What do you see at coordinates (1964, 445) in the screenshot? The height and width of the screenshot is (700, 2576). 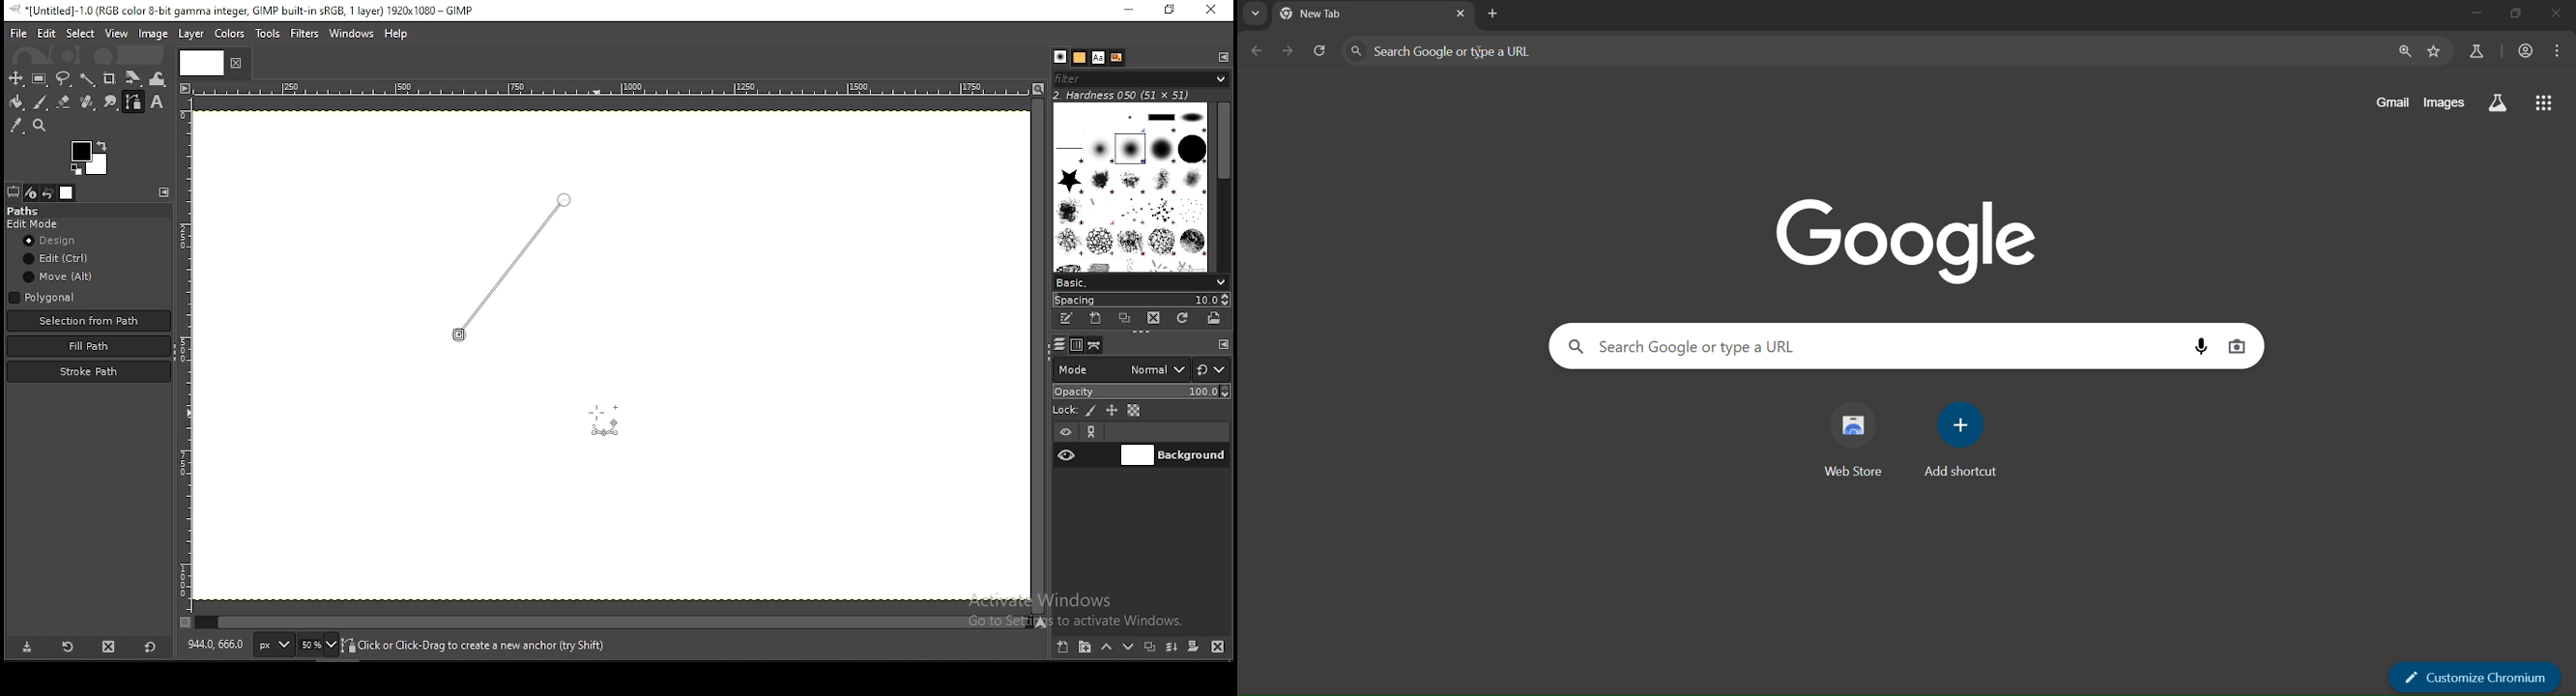 I see `add shortcut` at bounding box center [1964, 445].